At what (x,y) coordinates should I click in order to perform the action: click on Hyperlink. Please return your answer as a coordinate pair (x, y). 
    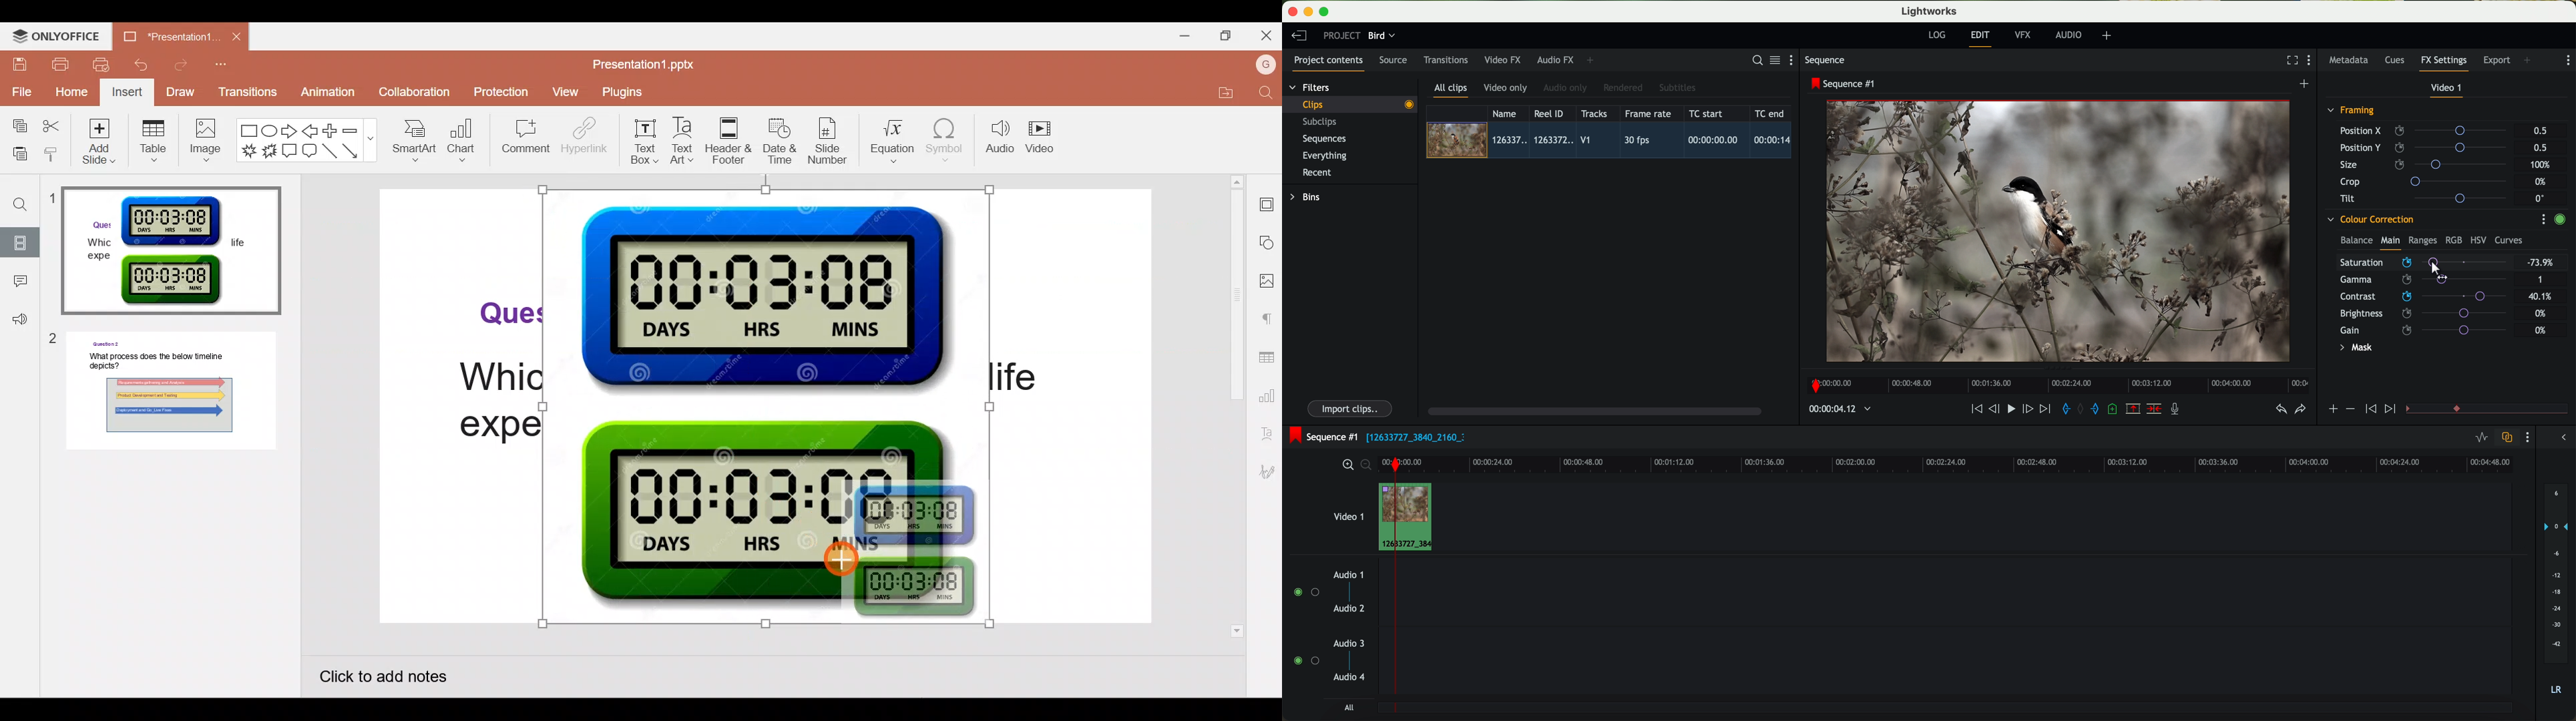
    Looking at the image, I should click on (580, 140).